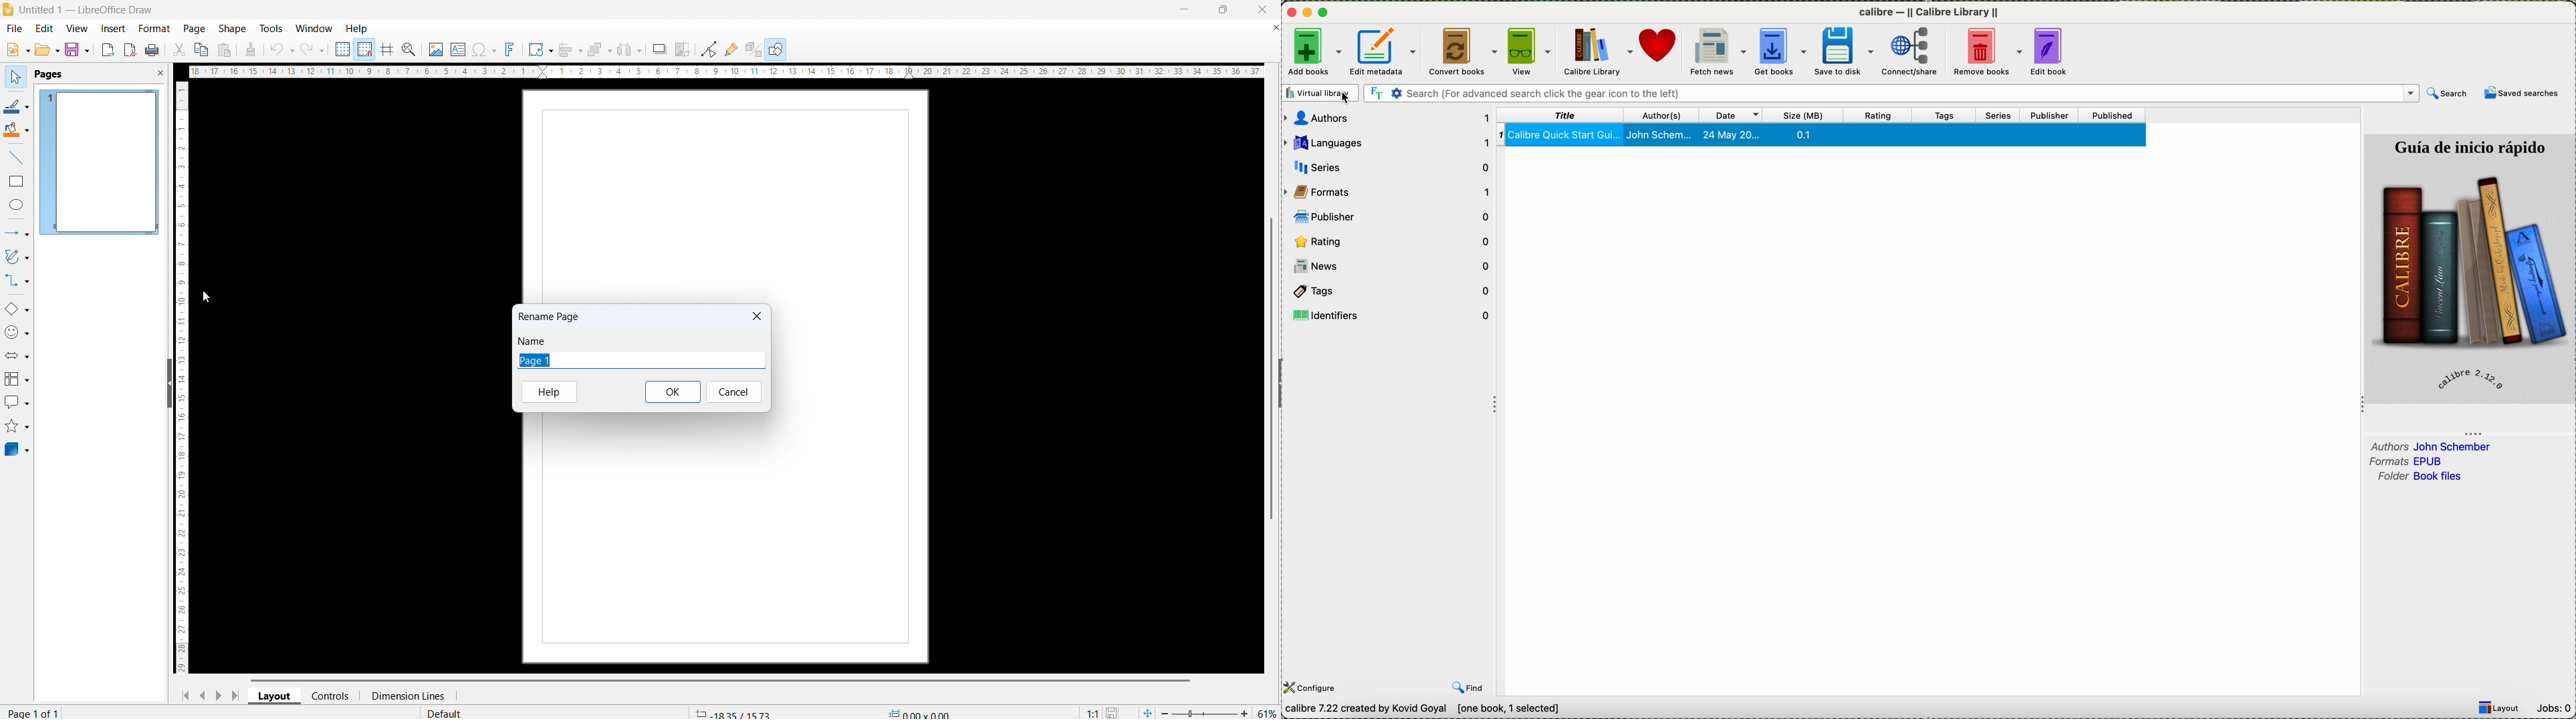 The image size is (2576, 728). I want to click on minimize, so click(1185, 10).